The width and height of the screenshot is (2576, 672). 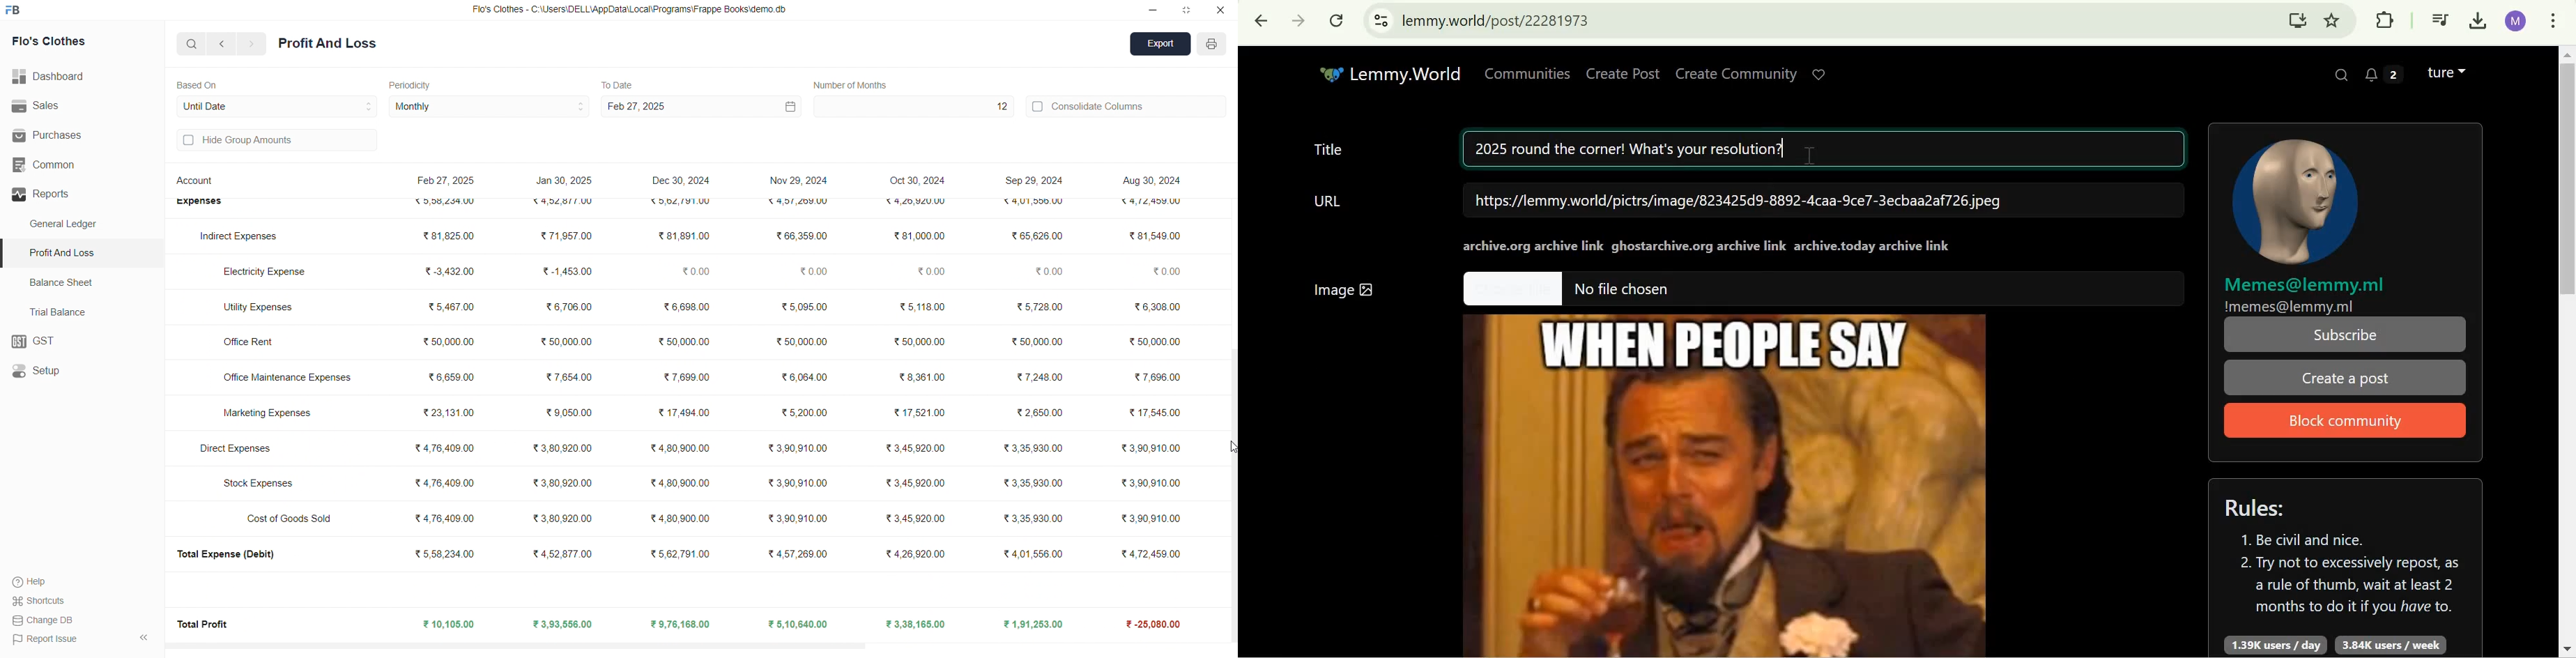 I want to click on ₹3,93,566.00, so click(x=562, y=624).